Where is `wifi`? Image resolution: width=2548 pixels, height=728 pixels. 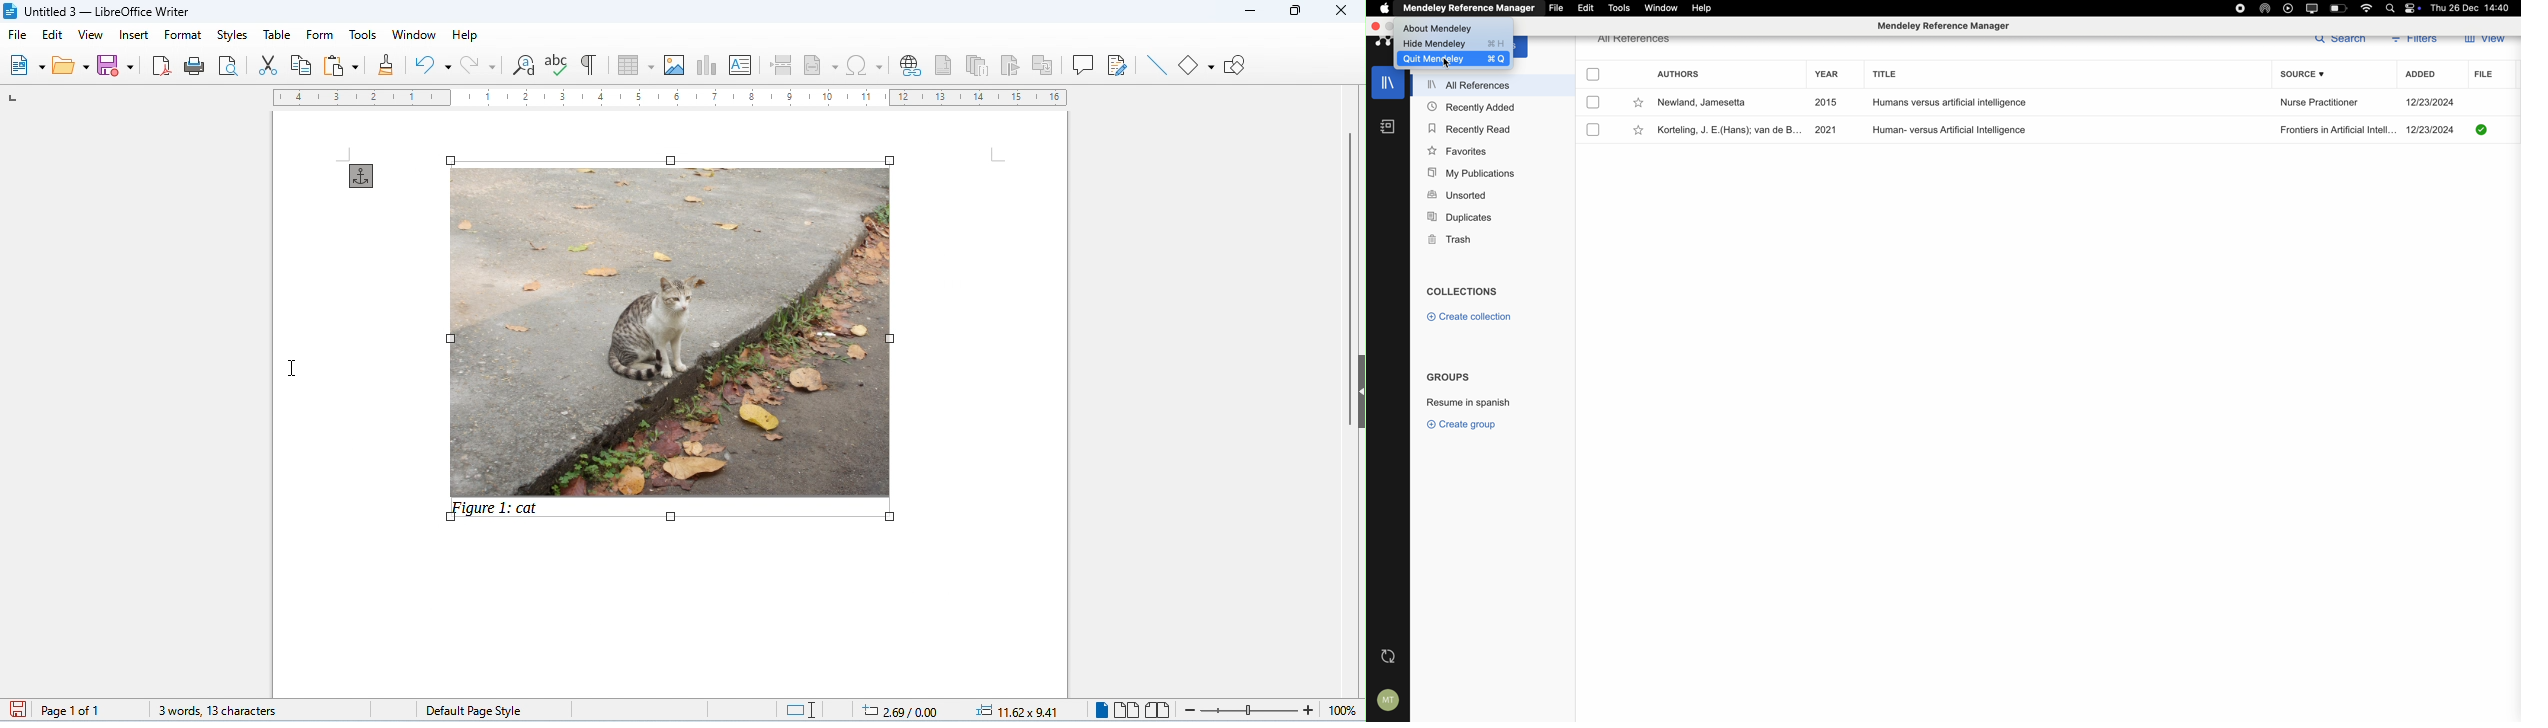
wifi is located at coordinates (2368, 7).